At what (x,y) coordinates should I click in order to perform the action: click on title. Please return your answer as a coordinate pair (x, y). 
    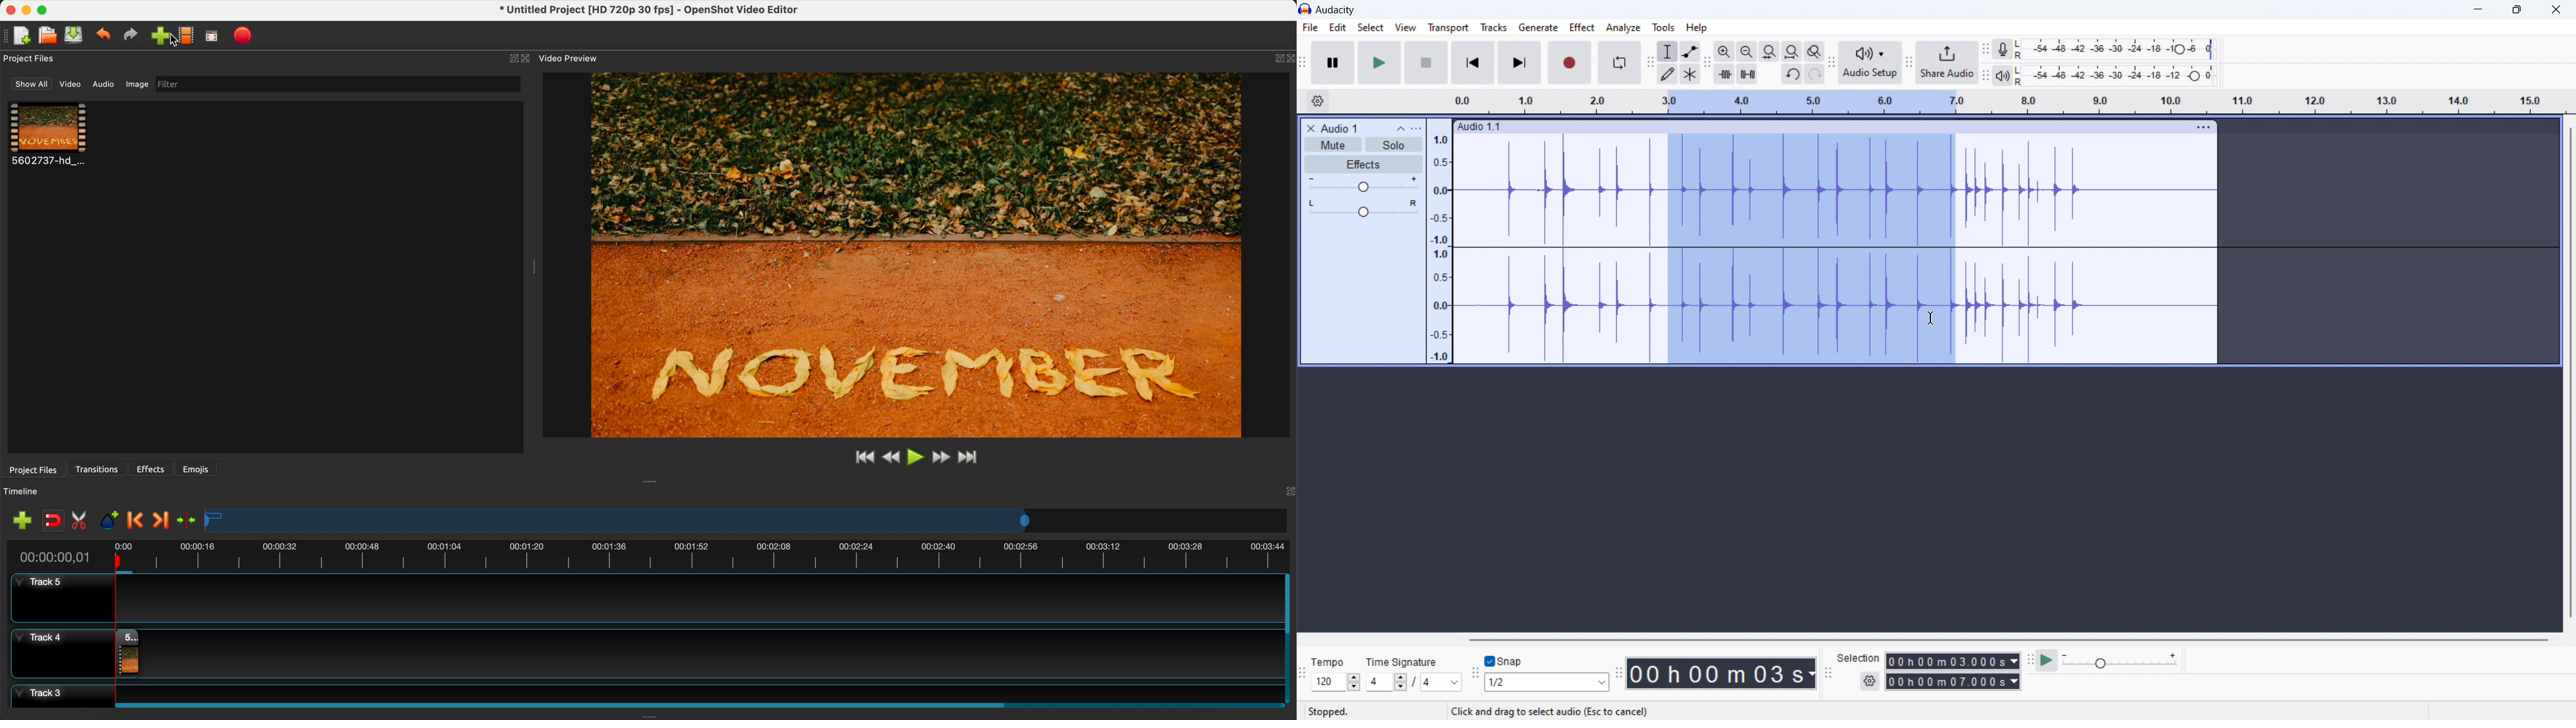
    Looking at the image, I should click on (1335, 10).